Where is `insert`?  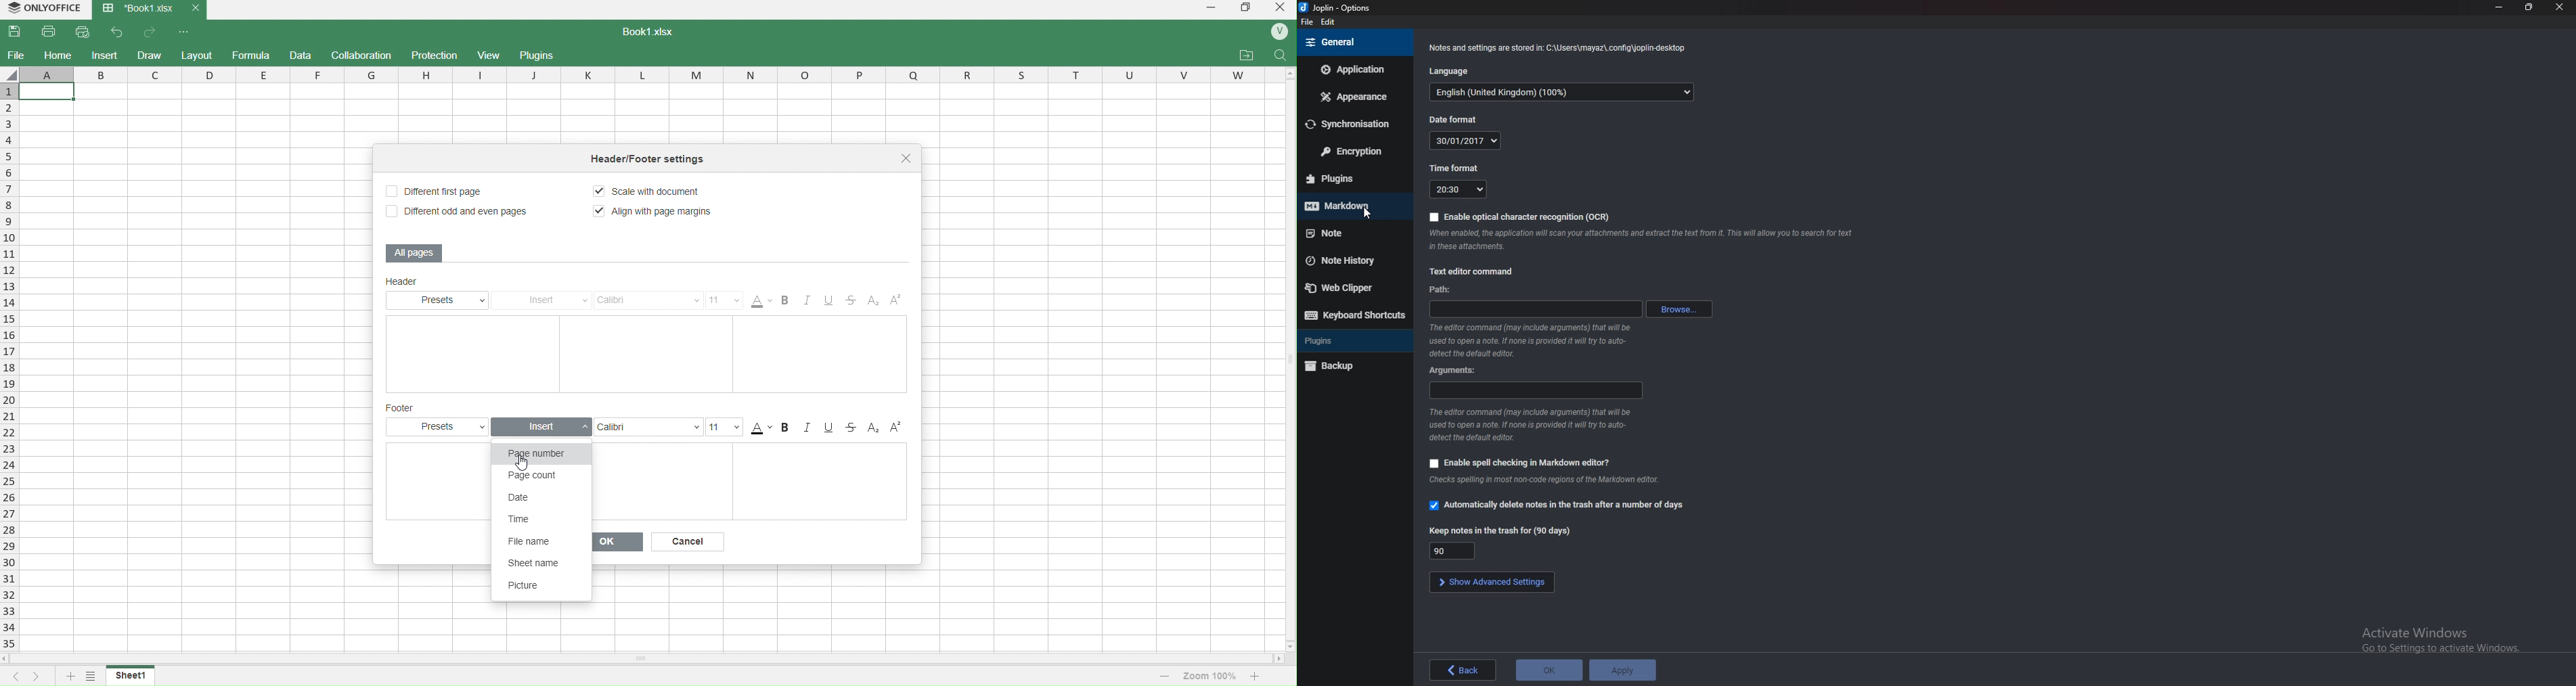
insert is located at coordinates (104, 55).